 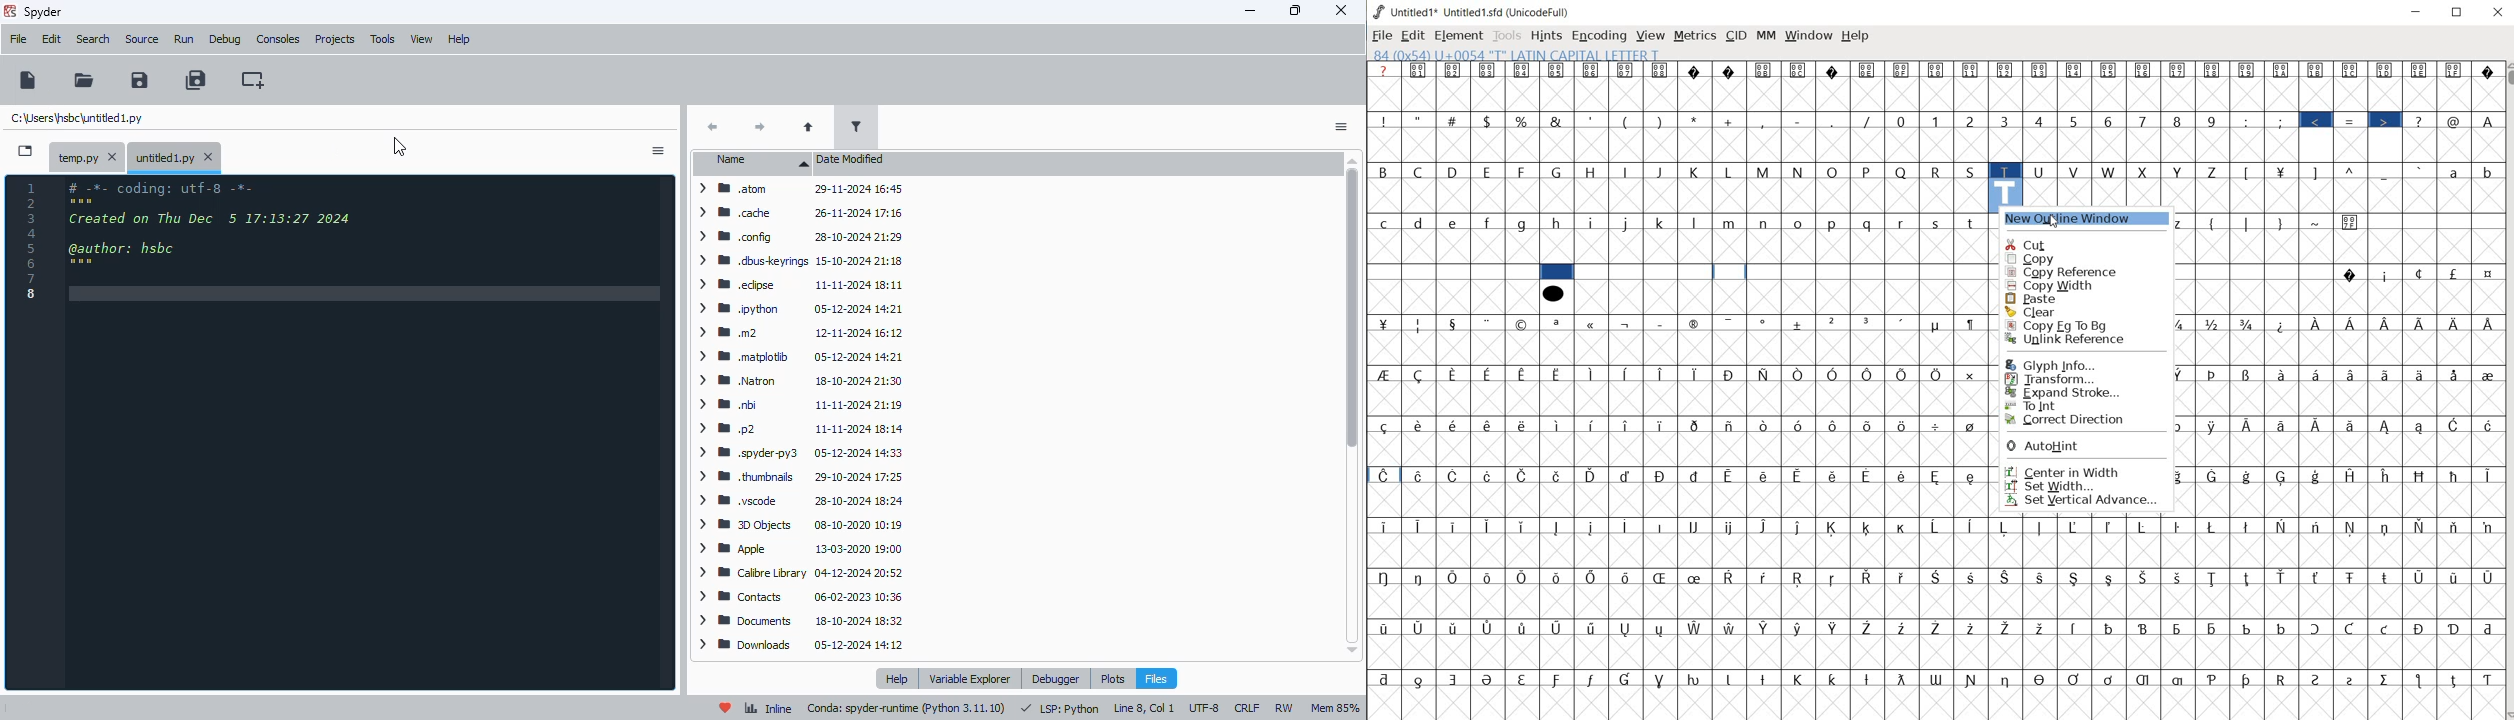 I want to click on AutoHint, so click(x=2051, y=447).